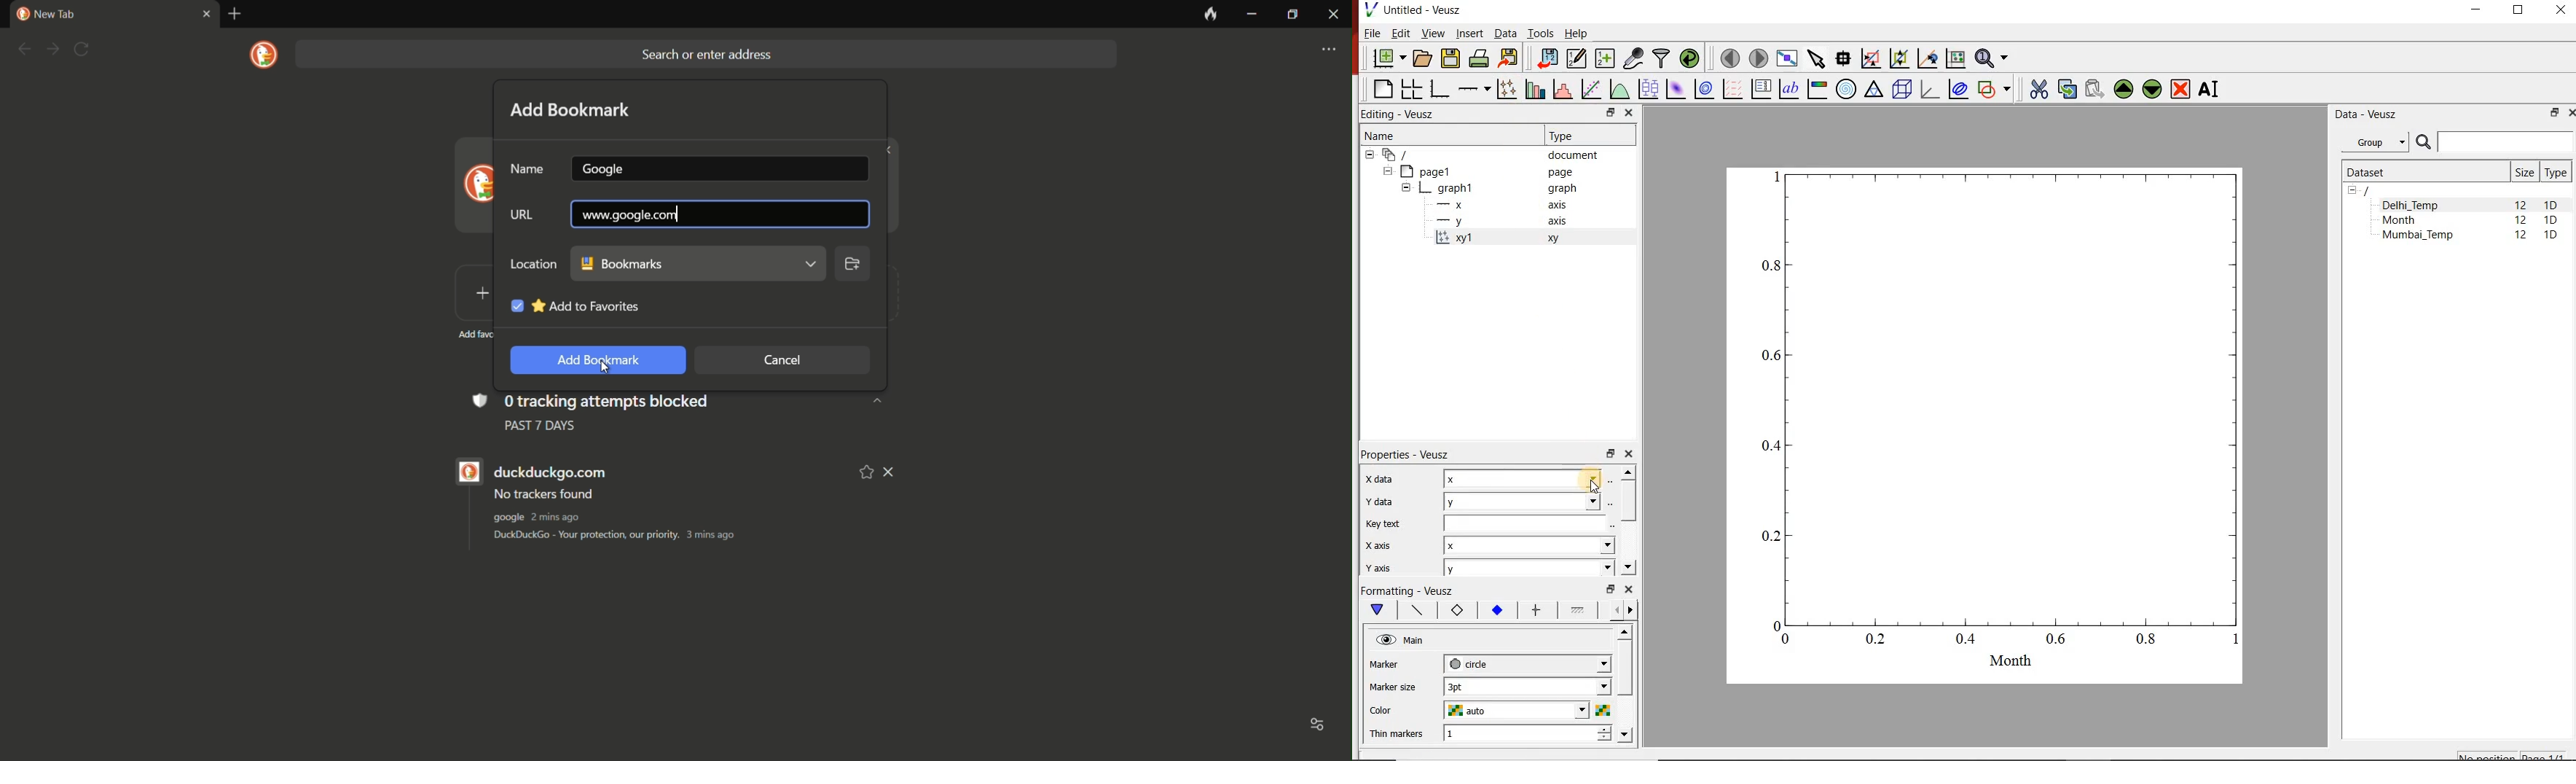 Image resolution: width=2576 pixels, height=784 pixels. Describe the element at coordinates (1528, 687) in the screenshot. I see `3pt` at that location.